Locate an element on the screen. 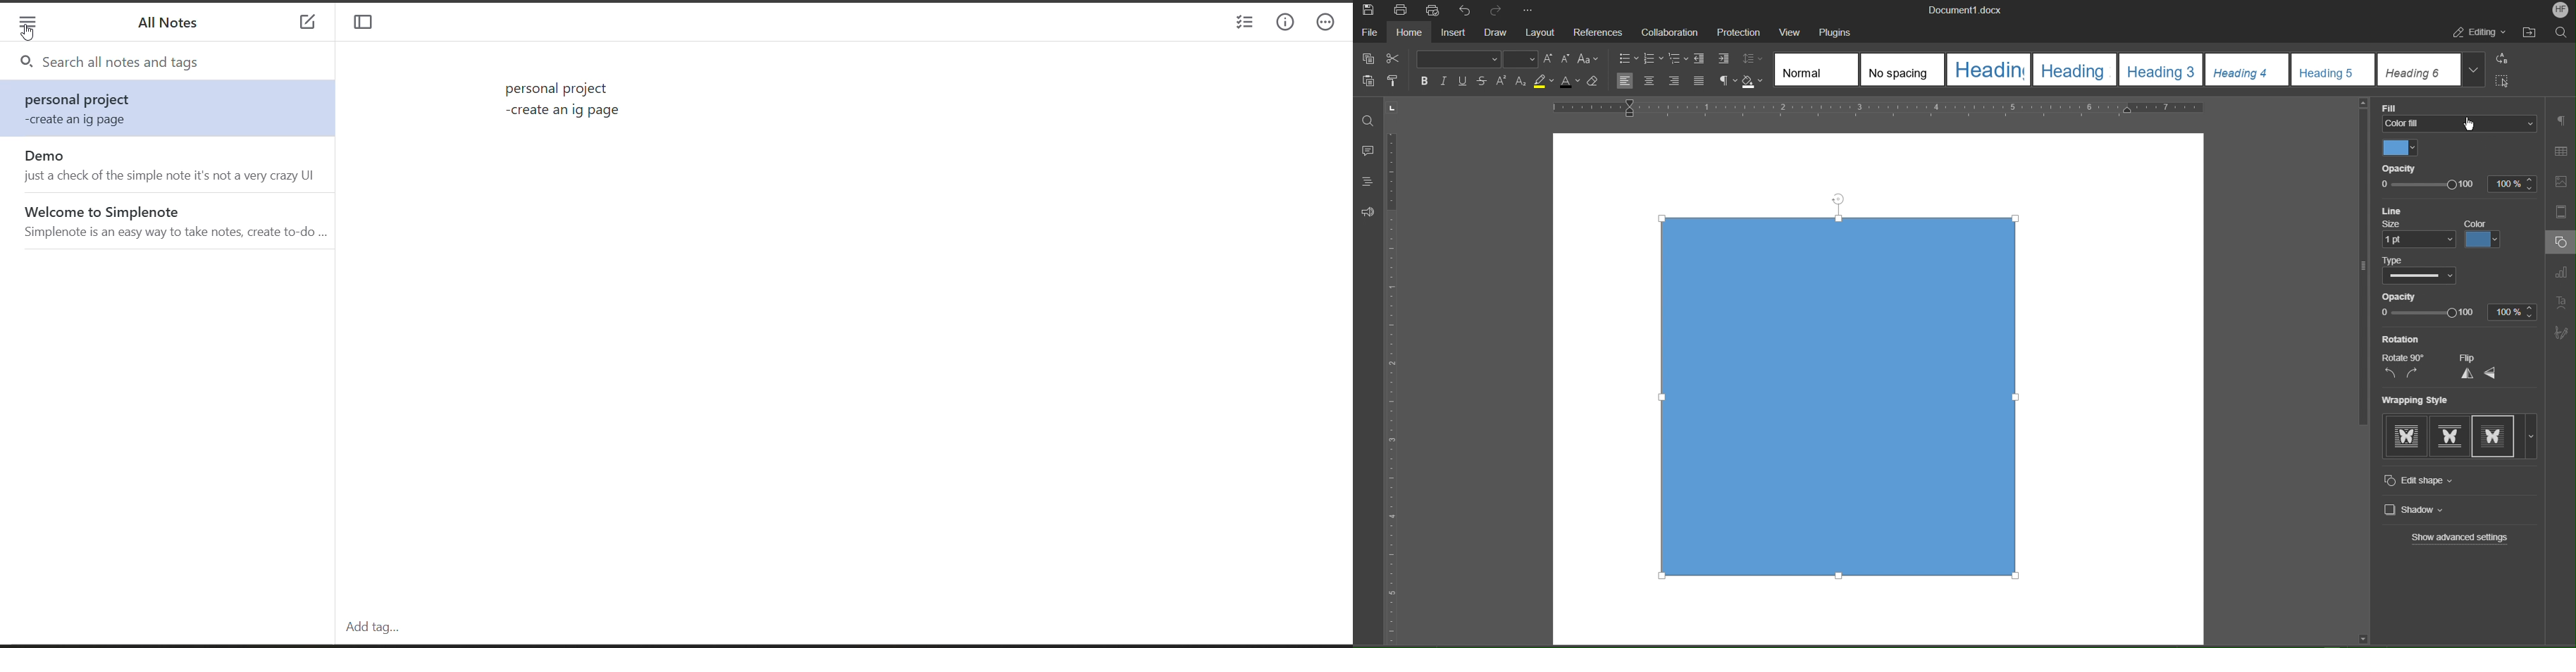 Image resolution: width=2576 pixels, height=672 pixels. Edit Shape is located at coordinates (2427, 481).